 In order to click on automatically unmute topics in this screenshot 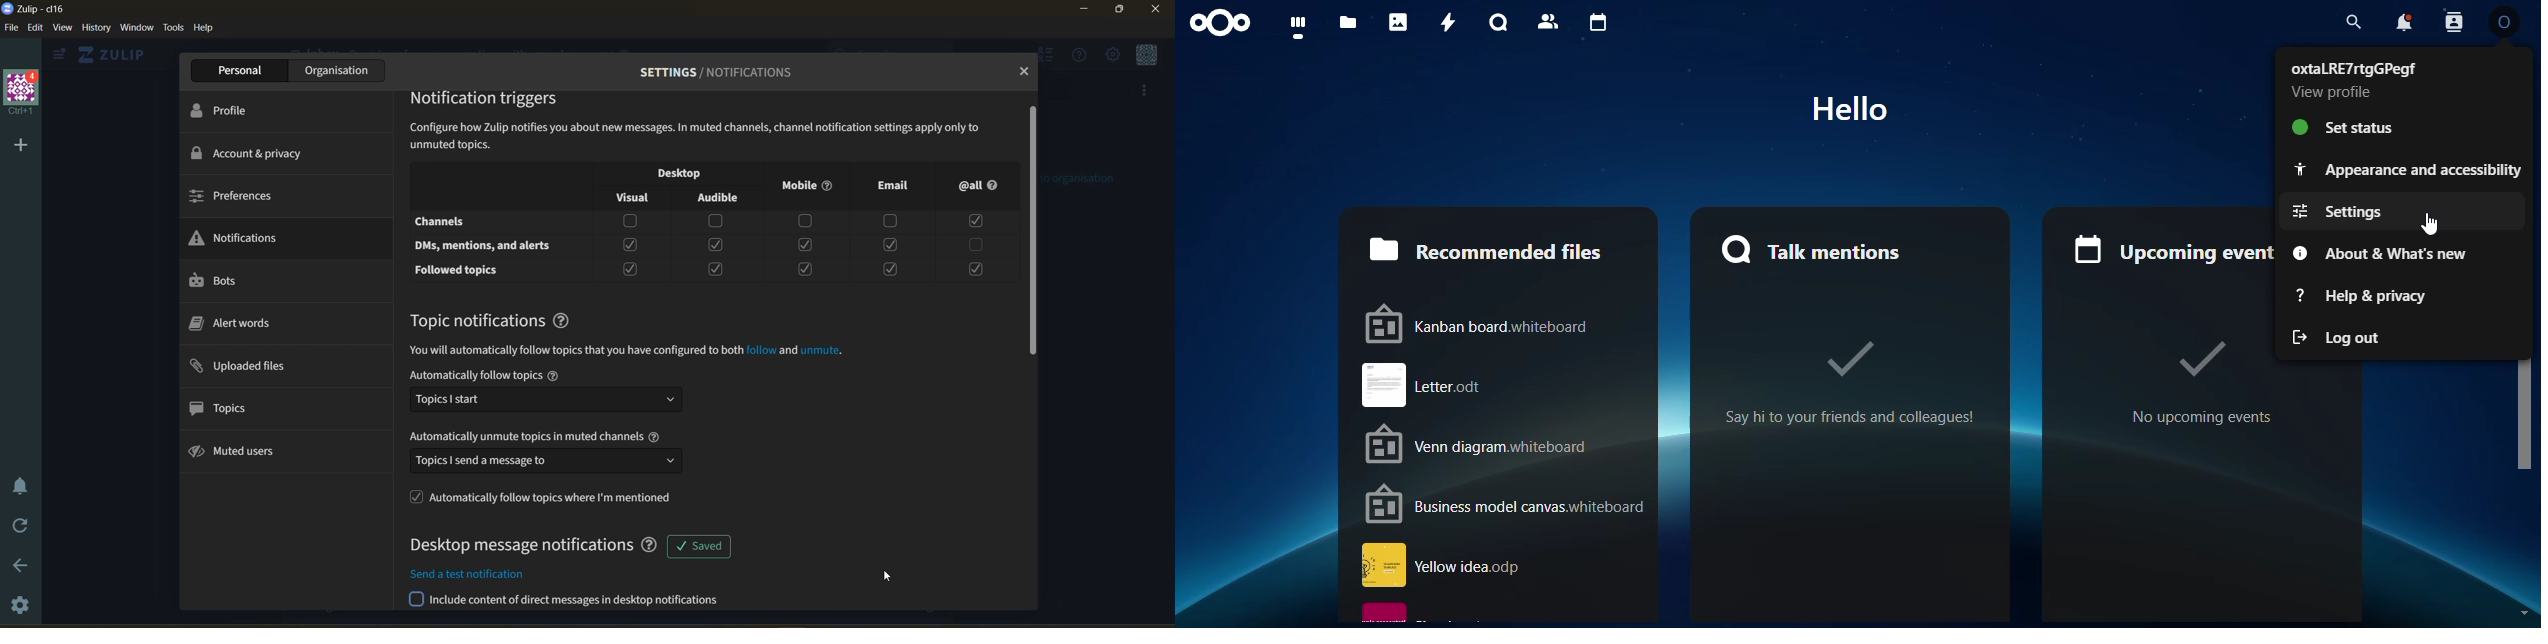, I will do `click(539, 438)`.